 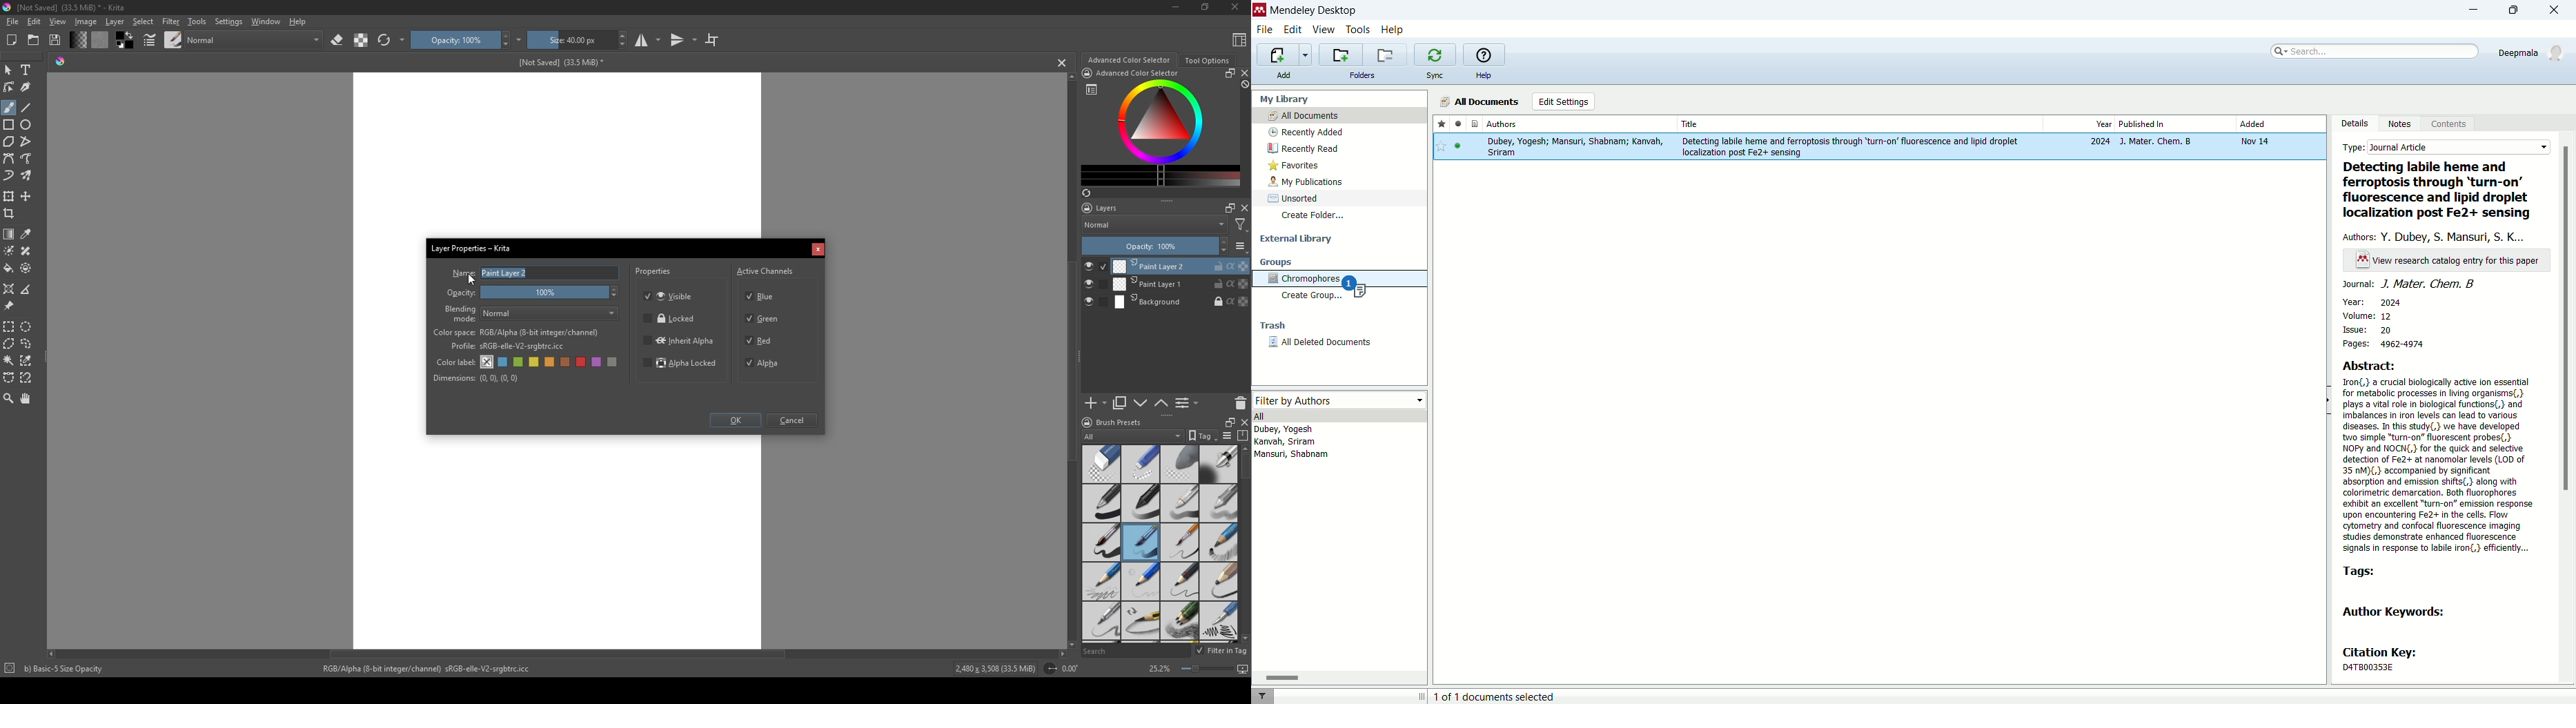 What do you see at coordinates (1340, 55) in the screenshot?
I see `add a new folder` at bounding box center [1340, 55].